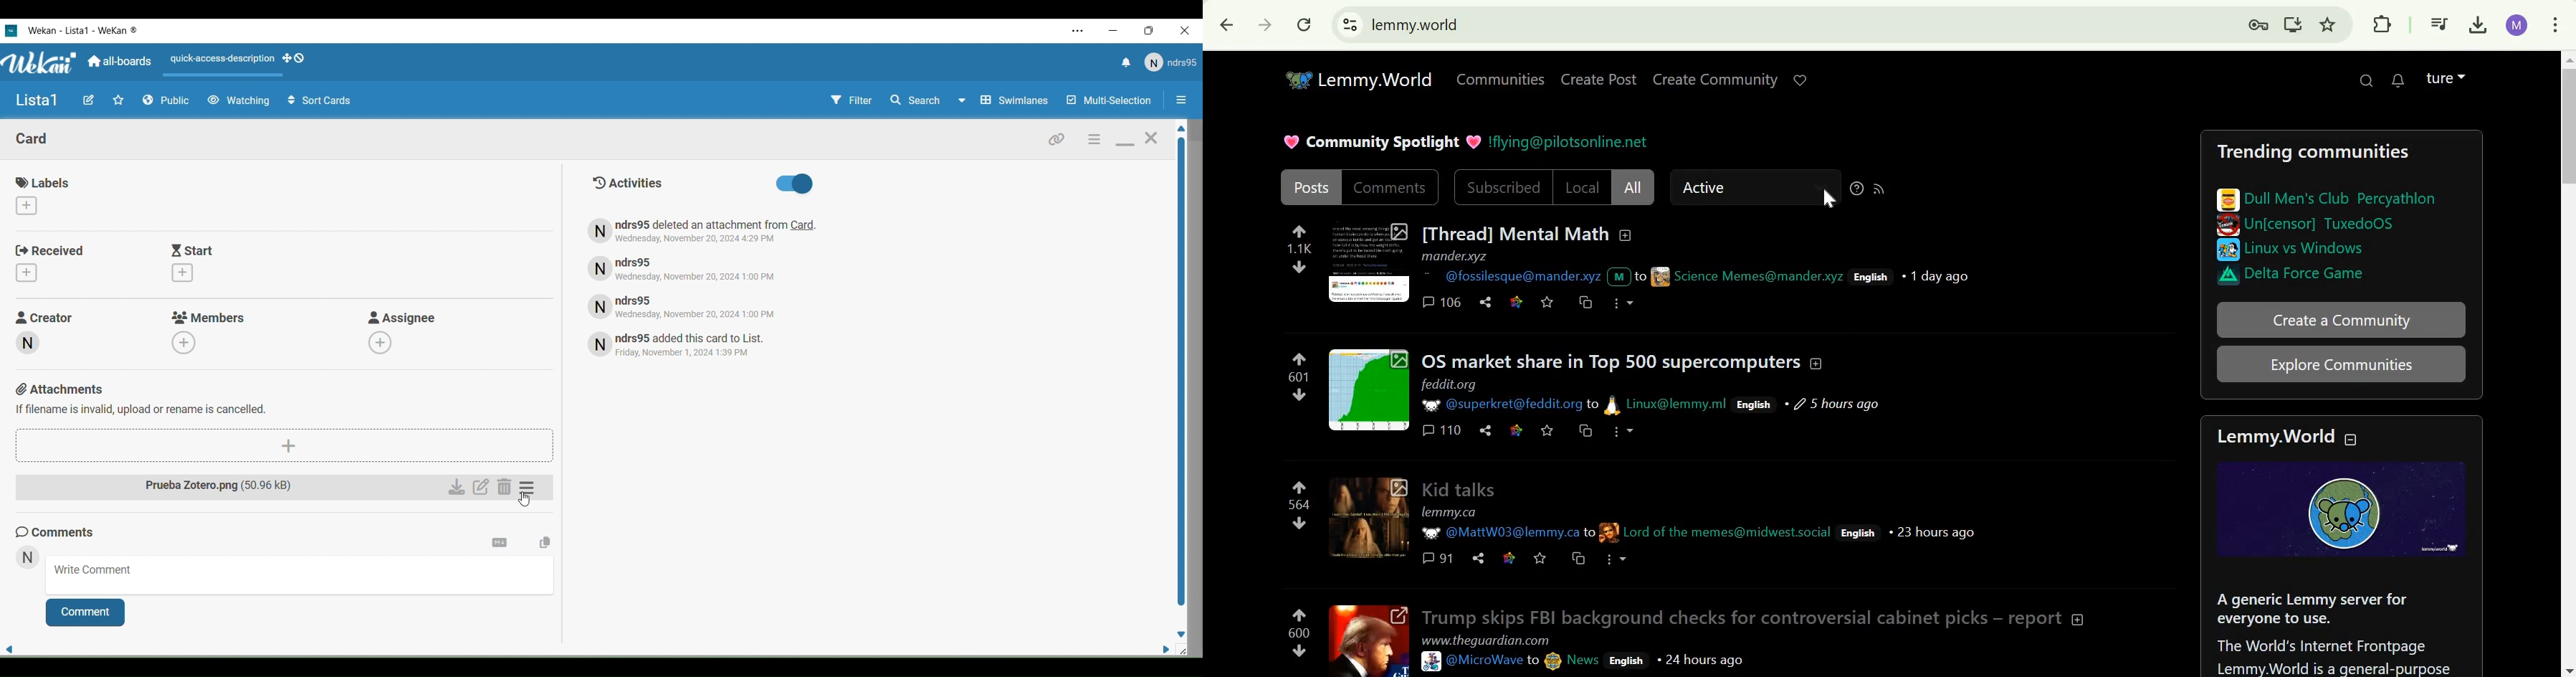  Describe the element at coordinates (238, 101) in the screenshot. I see `Watching` at that location.